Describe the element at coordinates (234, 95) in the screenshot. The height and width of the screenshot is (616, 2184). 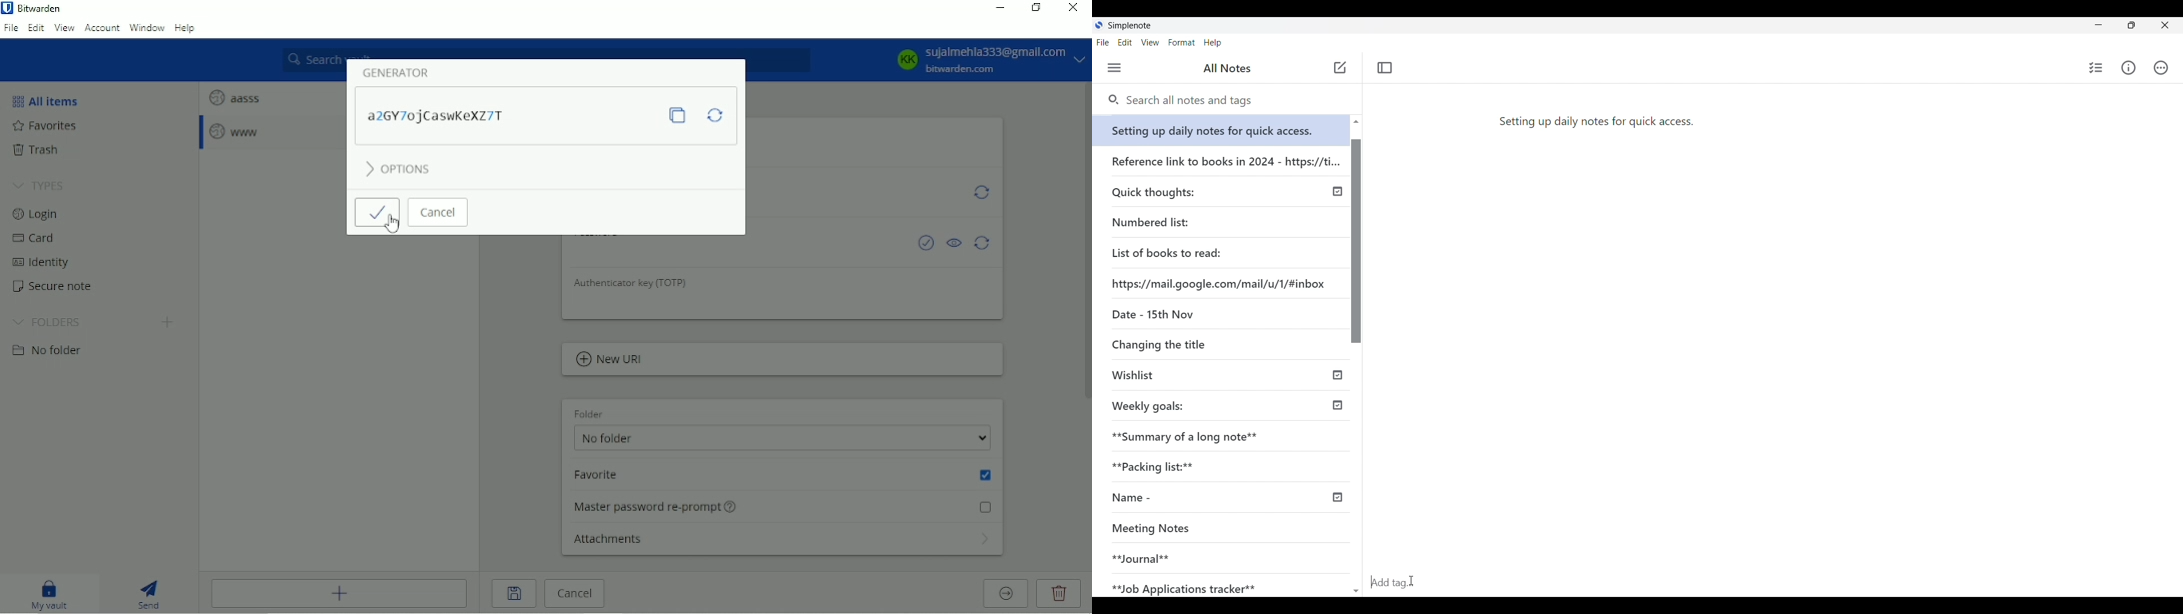
I see `aasss` at that location.